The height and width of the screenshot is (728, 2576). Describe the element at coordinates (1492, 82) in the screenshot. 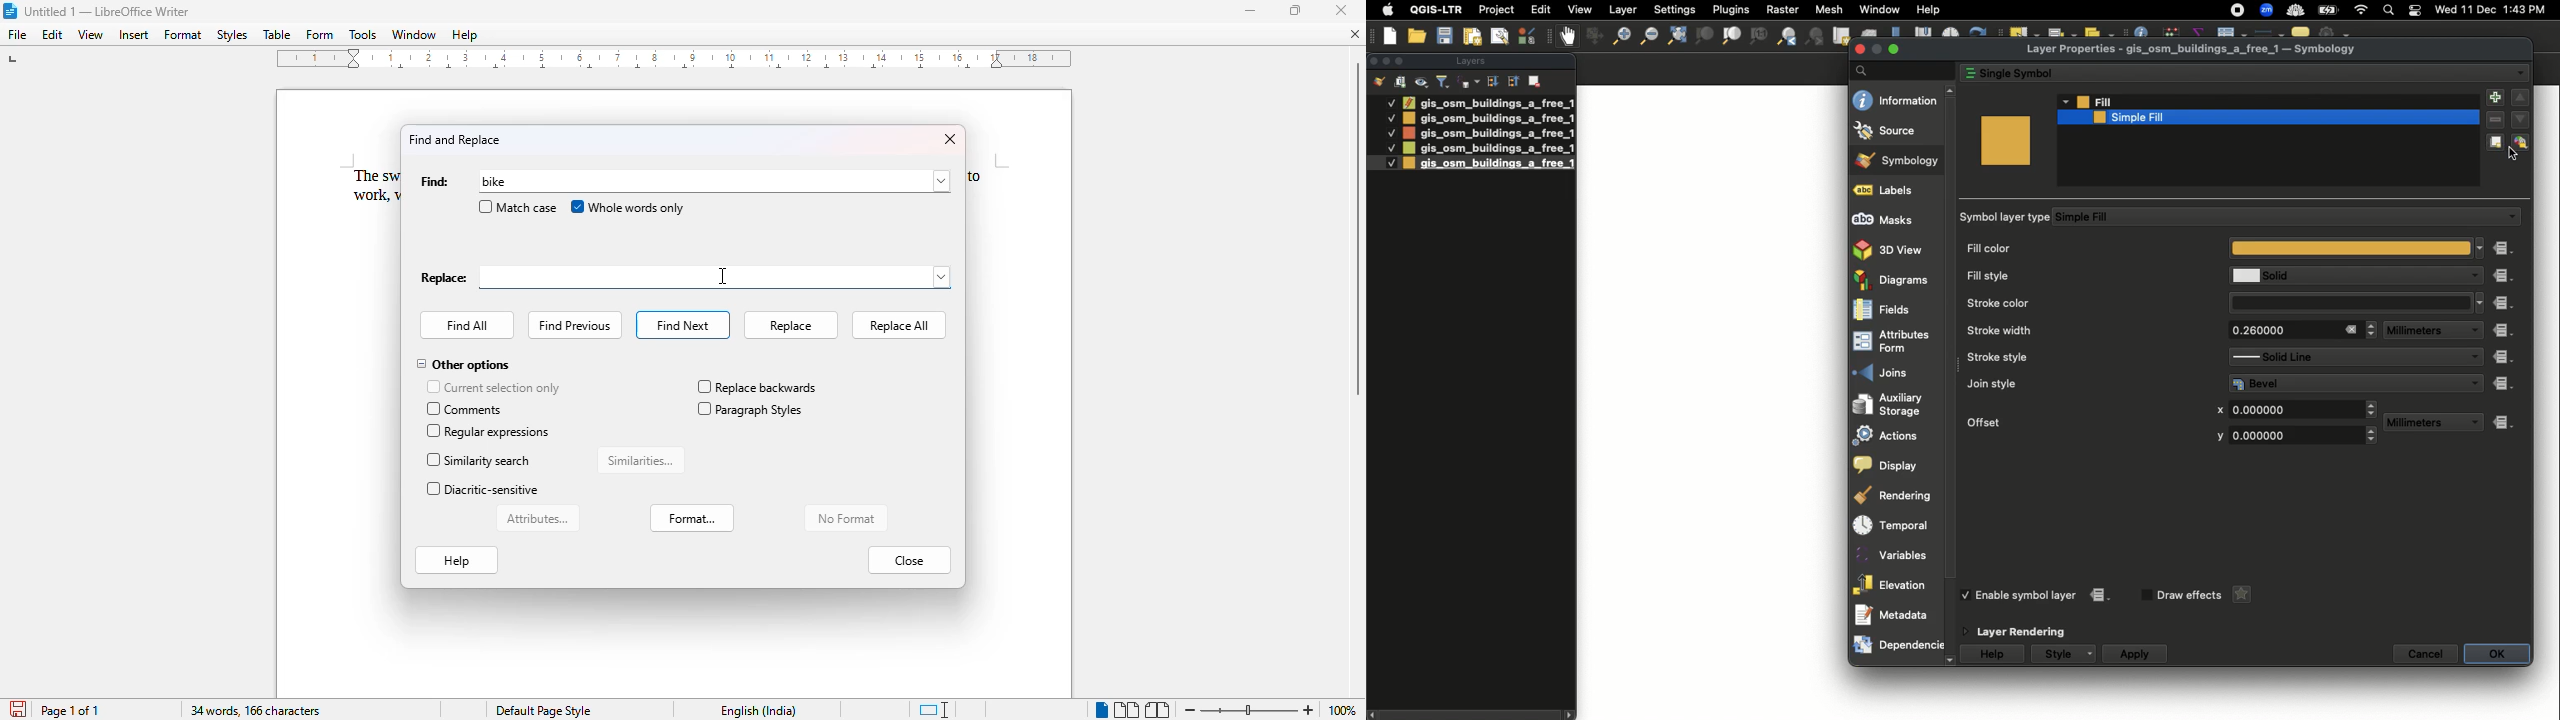

I see `Sort descending` at that location.